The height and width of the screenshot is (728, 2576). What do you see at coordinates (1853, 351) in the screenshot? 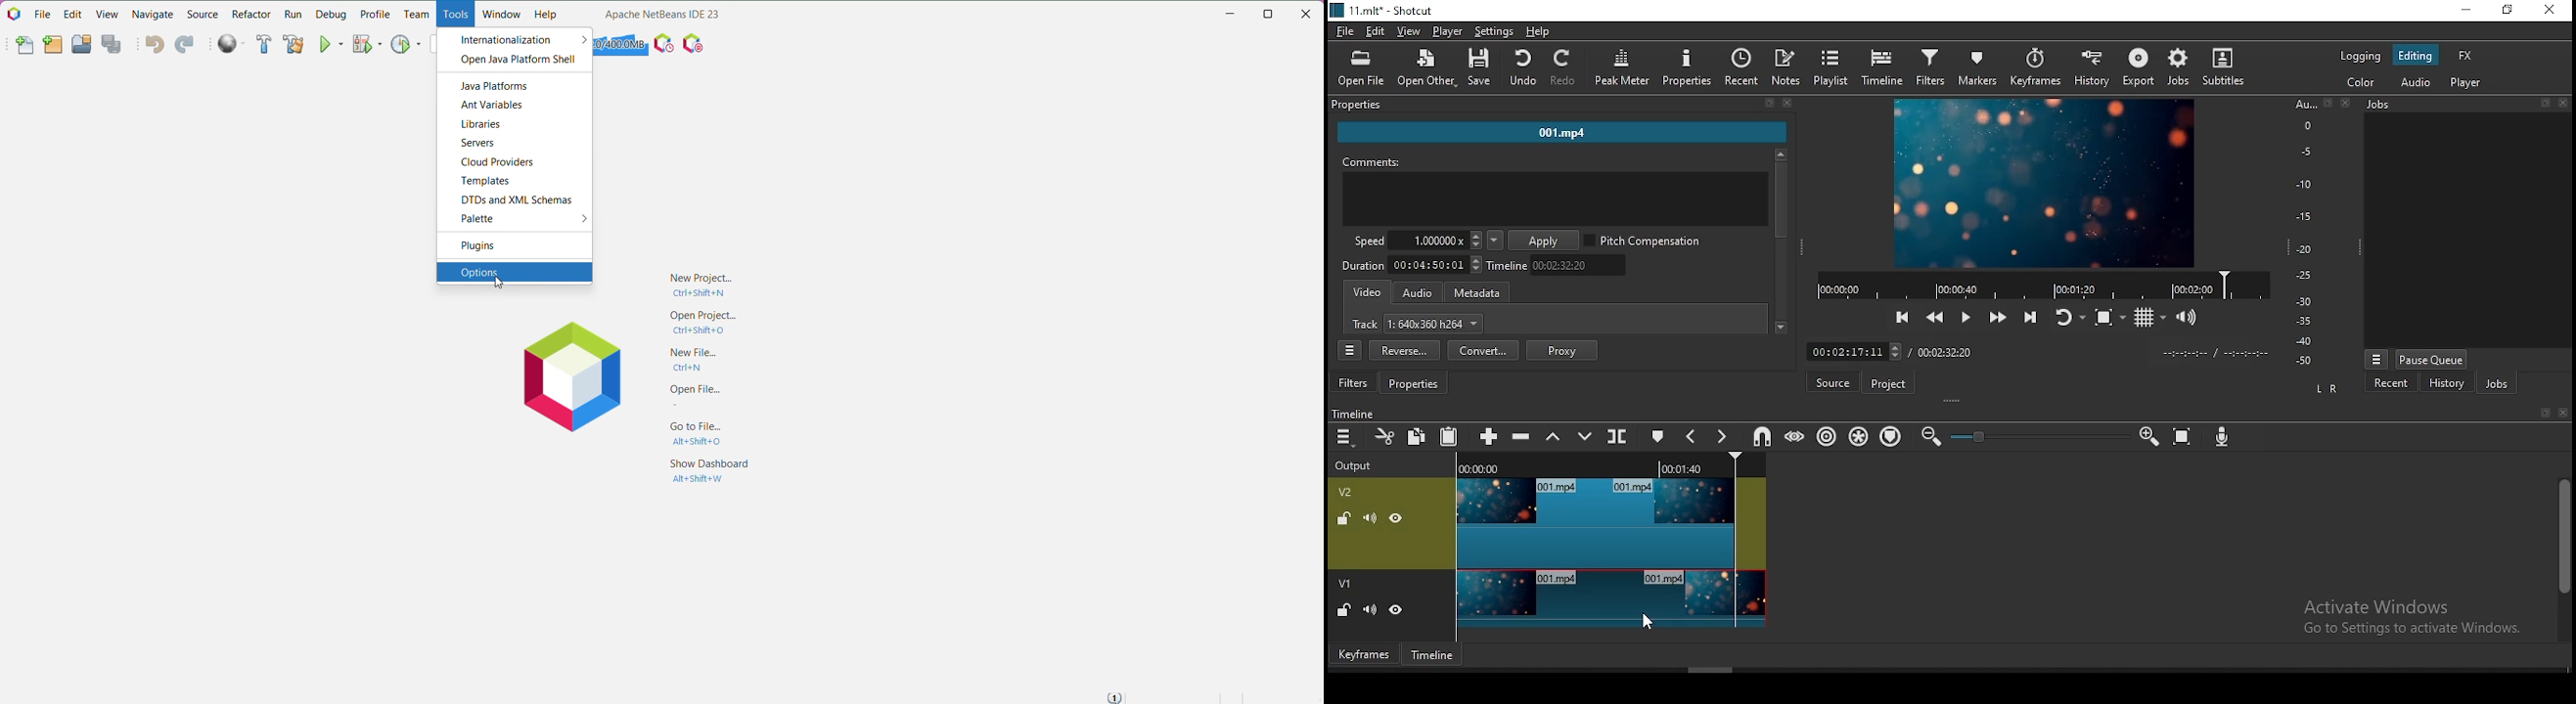
I see `CURRENT INPUT TIME` at bounding box center [1853, 351].